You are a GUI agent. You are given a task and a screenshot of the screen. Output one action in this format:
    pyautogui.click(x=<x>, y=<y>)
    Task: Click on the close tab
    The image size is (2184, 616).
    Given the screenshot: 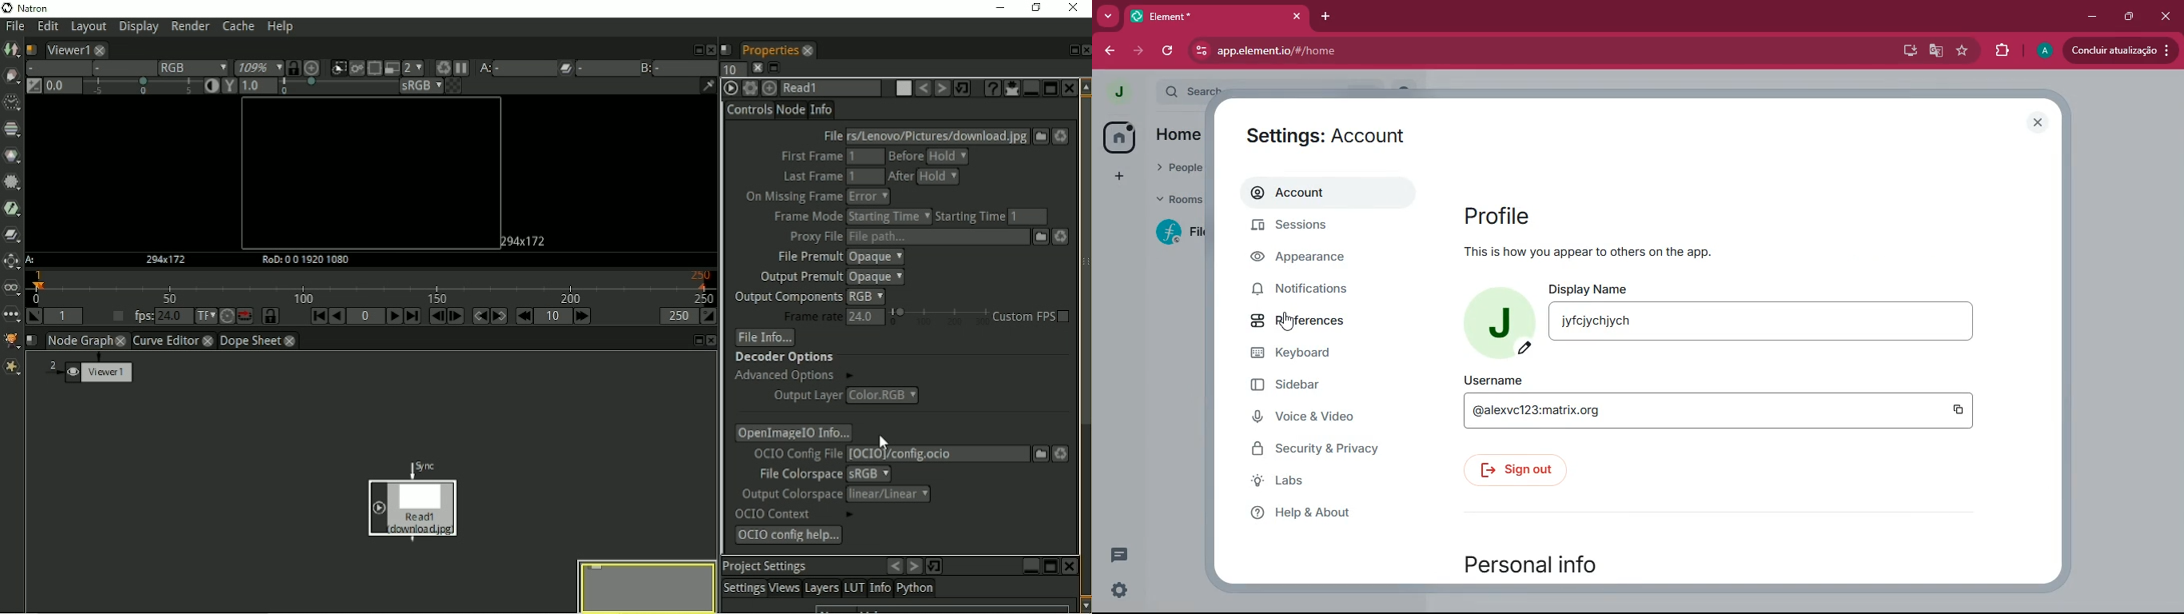 What is the action you would take?
    pyautogui.click(x=1297, y=17)
    